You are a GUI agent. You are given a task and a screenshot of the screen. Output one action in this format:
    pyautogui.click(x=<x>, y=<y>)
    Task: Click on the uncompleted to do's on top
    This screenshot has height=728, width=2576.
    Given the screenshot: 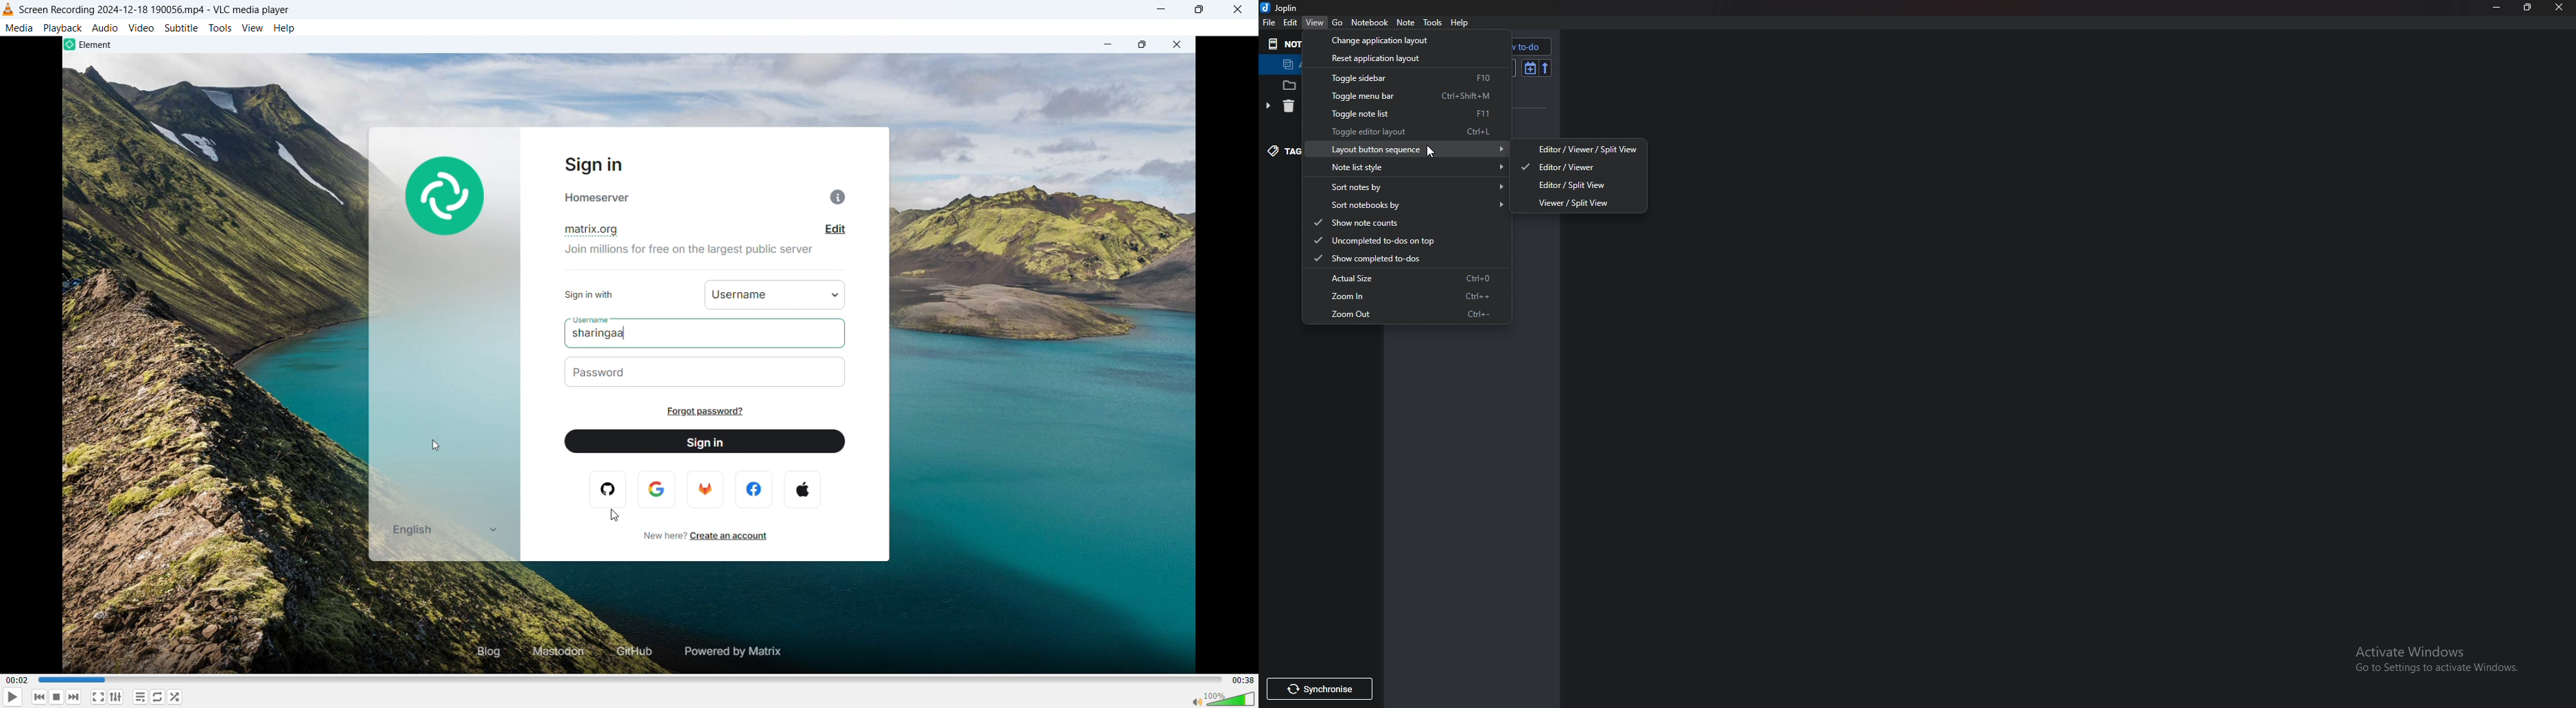 What is the action you would take?
    pyautogui.click(x=1397, y=240)
    